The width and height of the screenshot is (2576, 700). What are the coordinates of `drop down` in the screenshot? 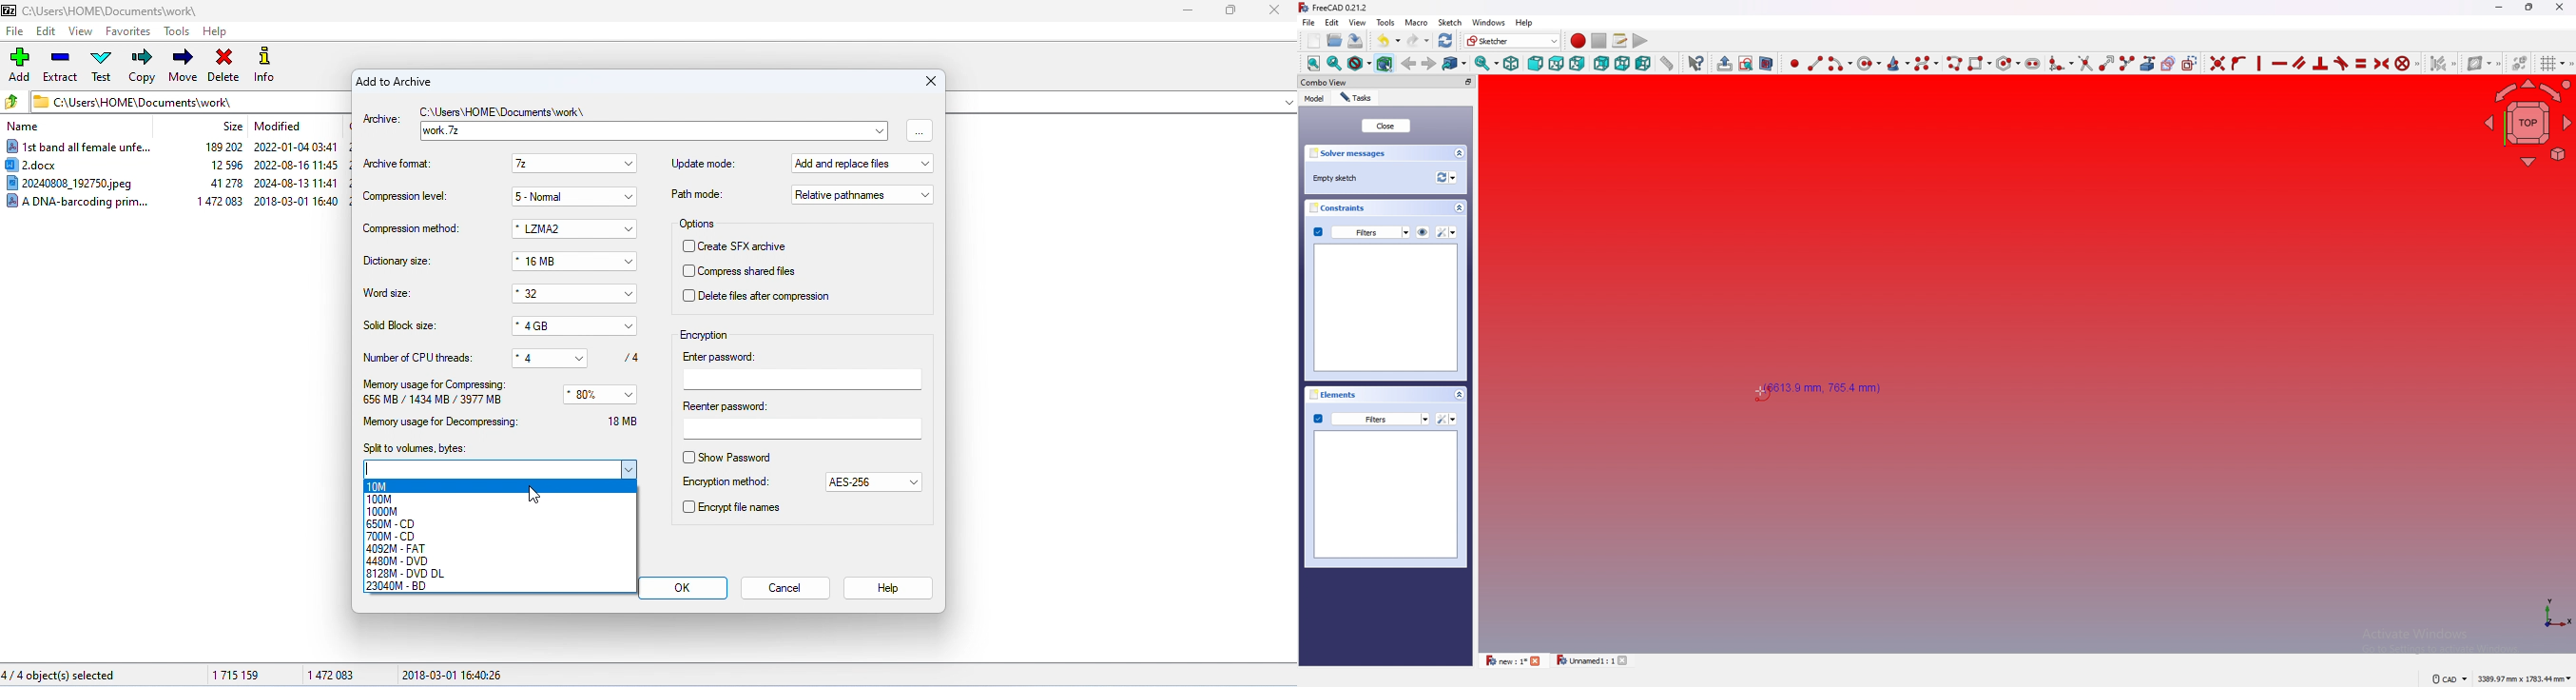 It's located at (630, 395).